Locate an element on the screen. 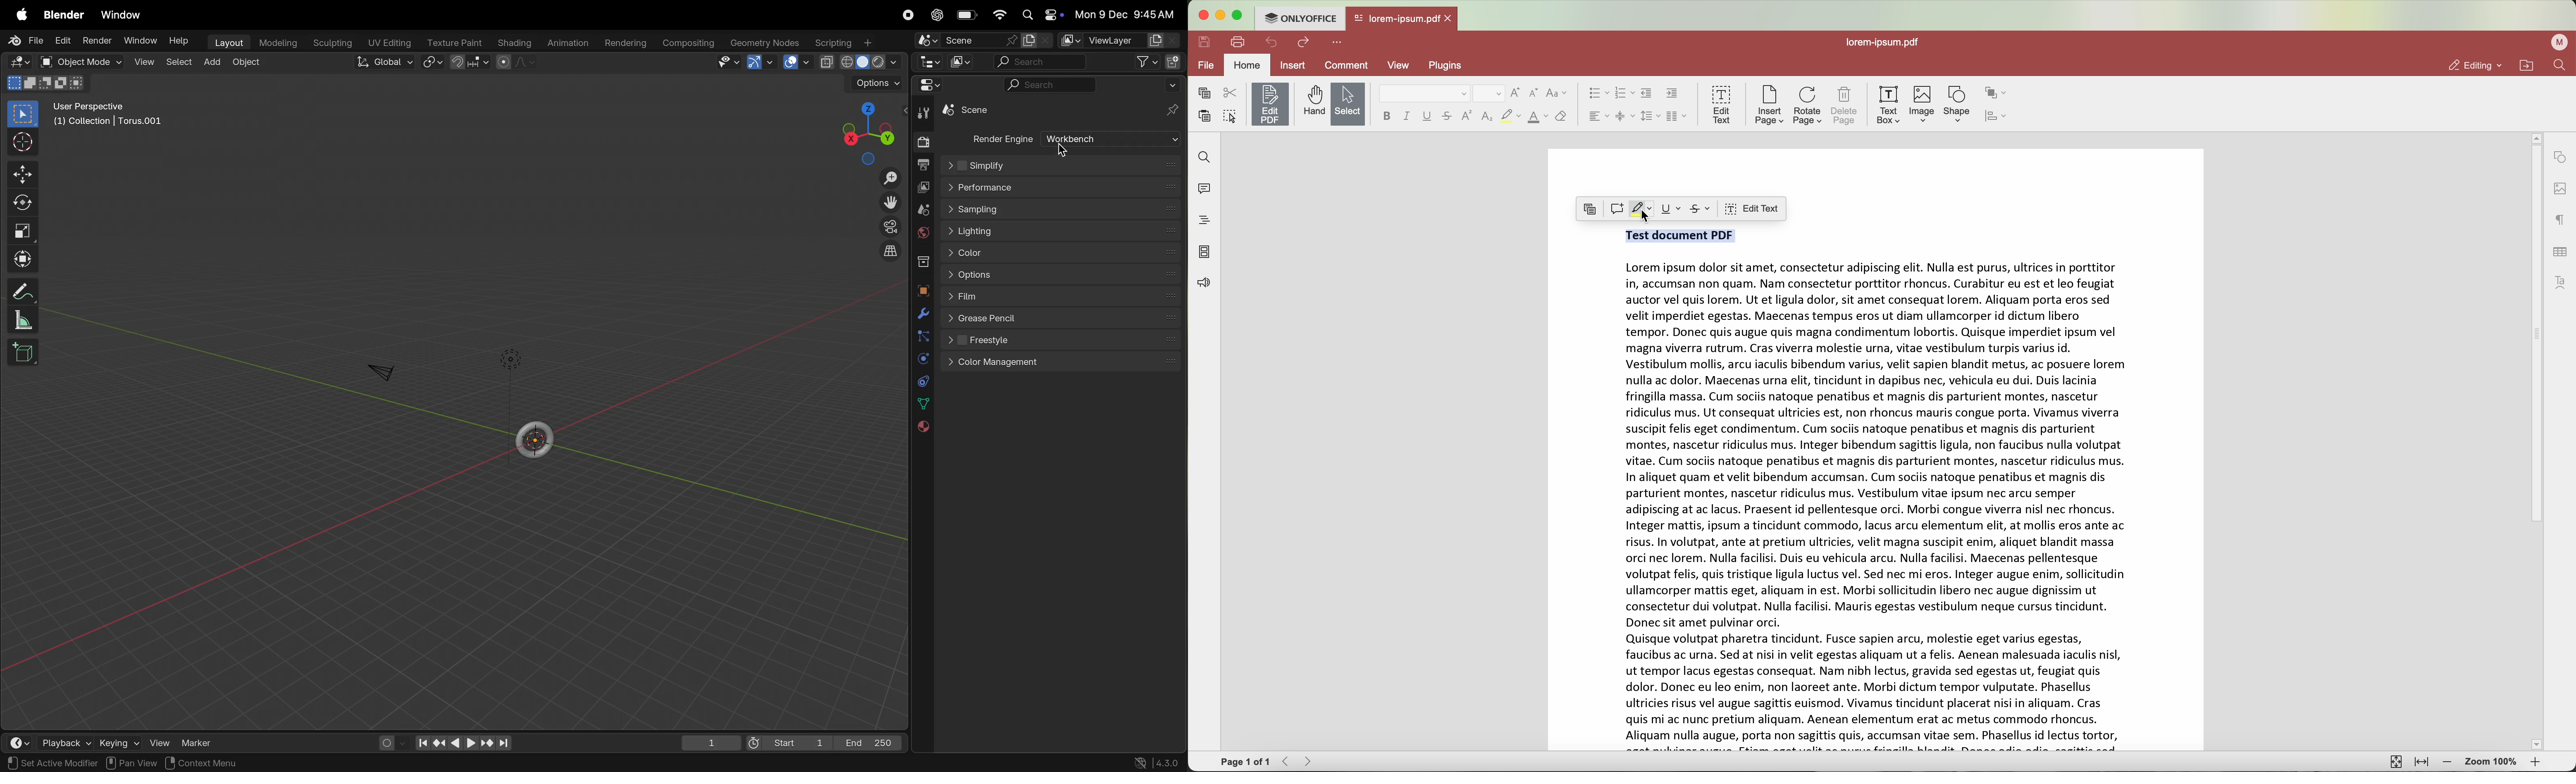  underline is located at coordinates (1672, 210).